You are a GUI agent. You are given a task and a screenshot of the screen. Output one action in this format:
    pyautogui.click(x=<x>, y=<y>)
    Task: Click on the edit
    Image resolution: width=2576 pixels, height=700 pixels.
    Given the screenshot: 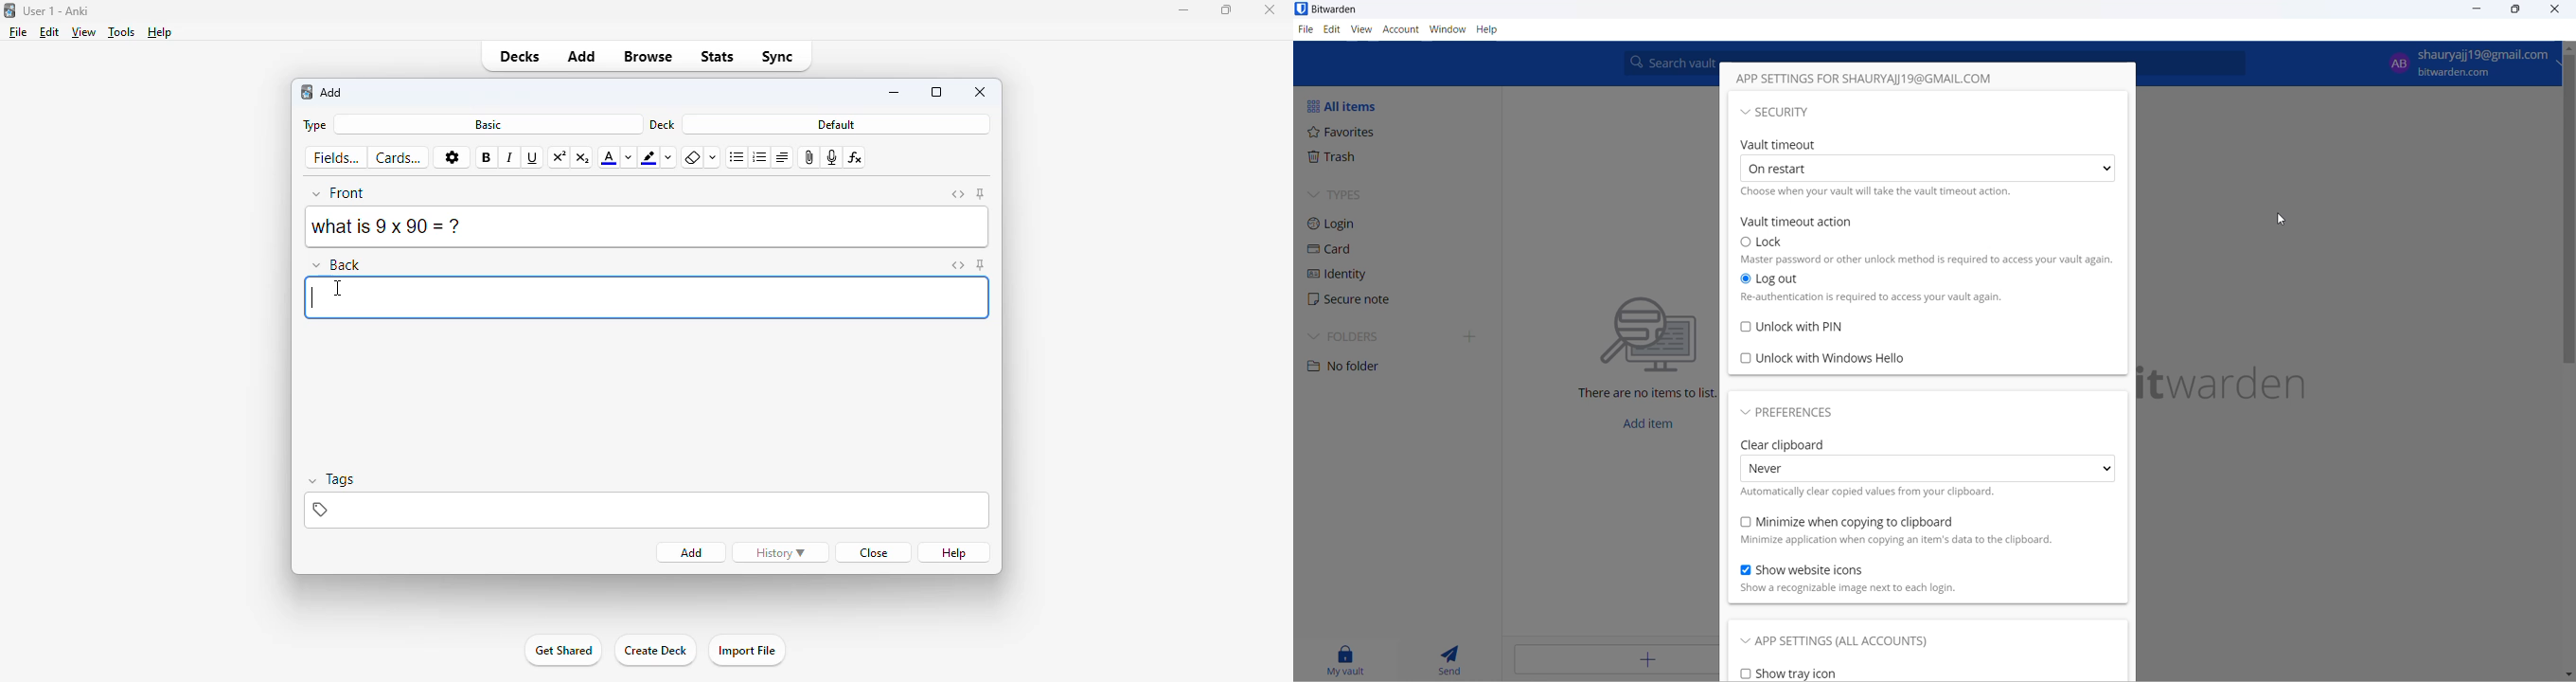 What is the action you would take?
    pyautogui.click(x=49, y=32)
    